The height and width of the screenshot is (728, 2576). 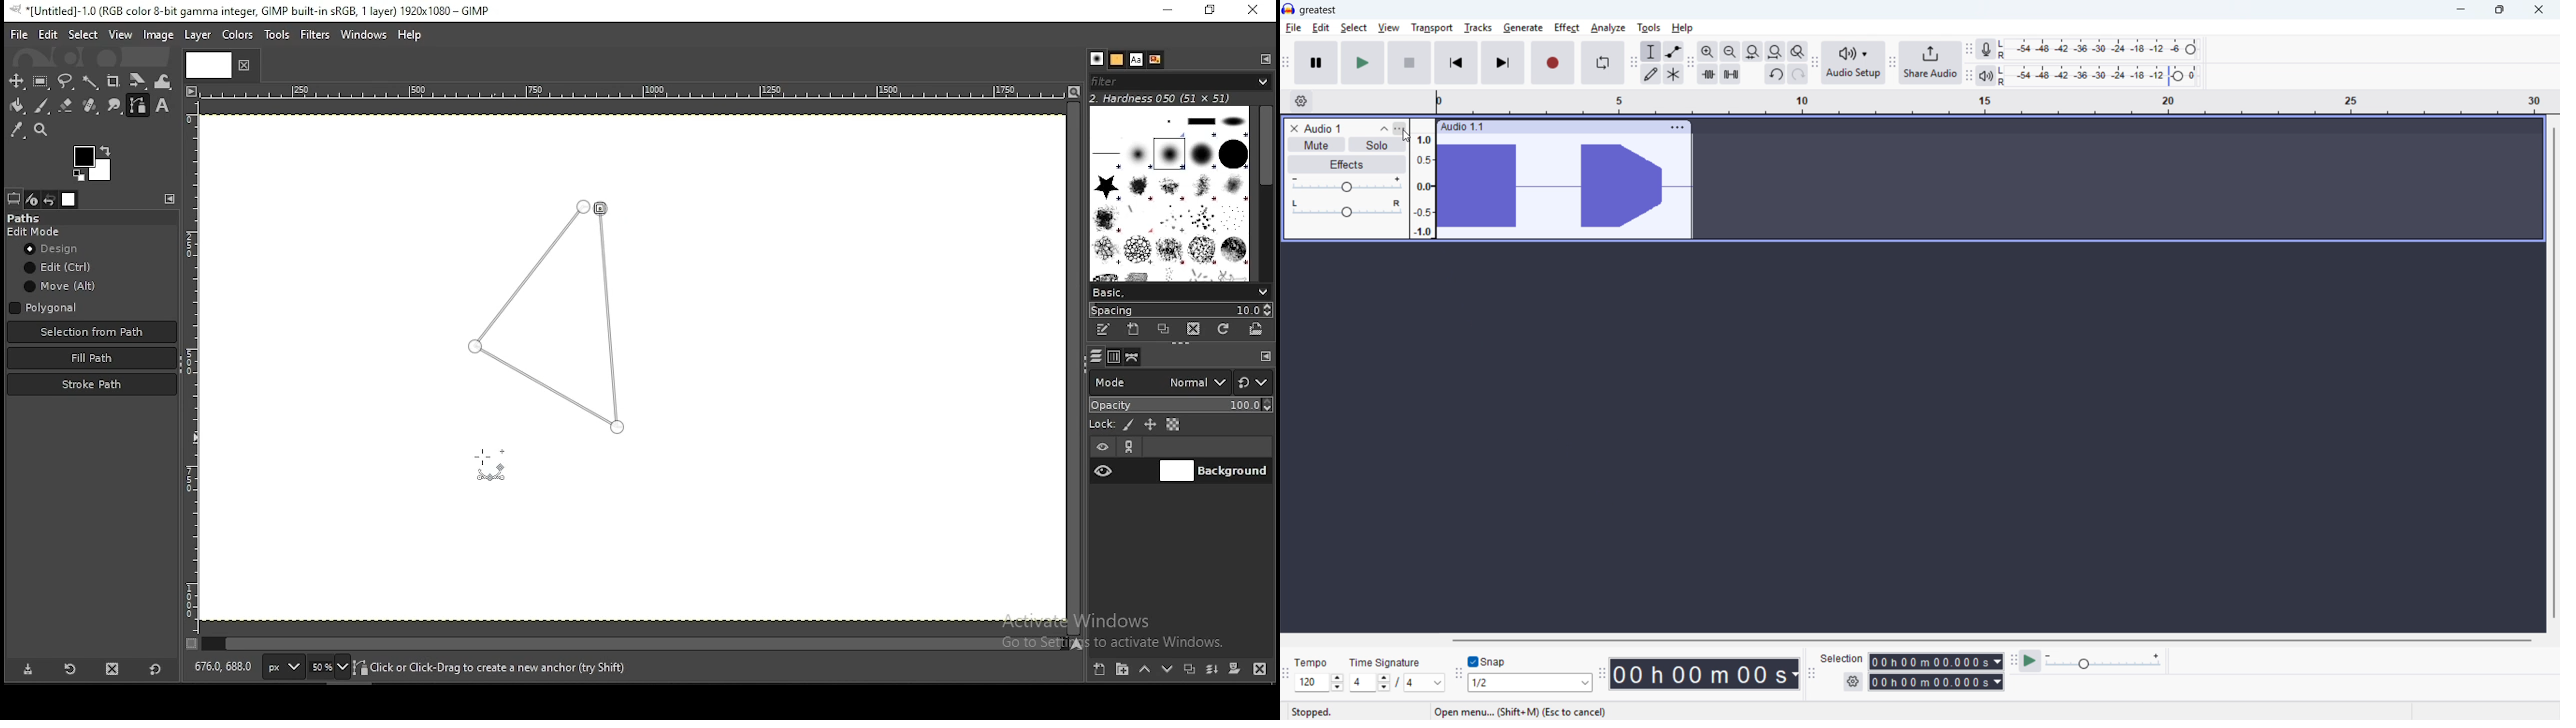 I want to click on rectangle selection tool, so click(x=38, y=80).